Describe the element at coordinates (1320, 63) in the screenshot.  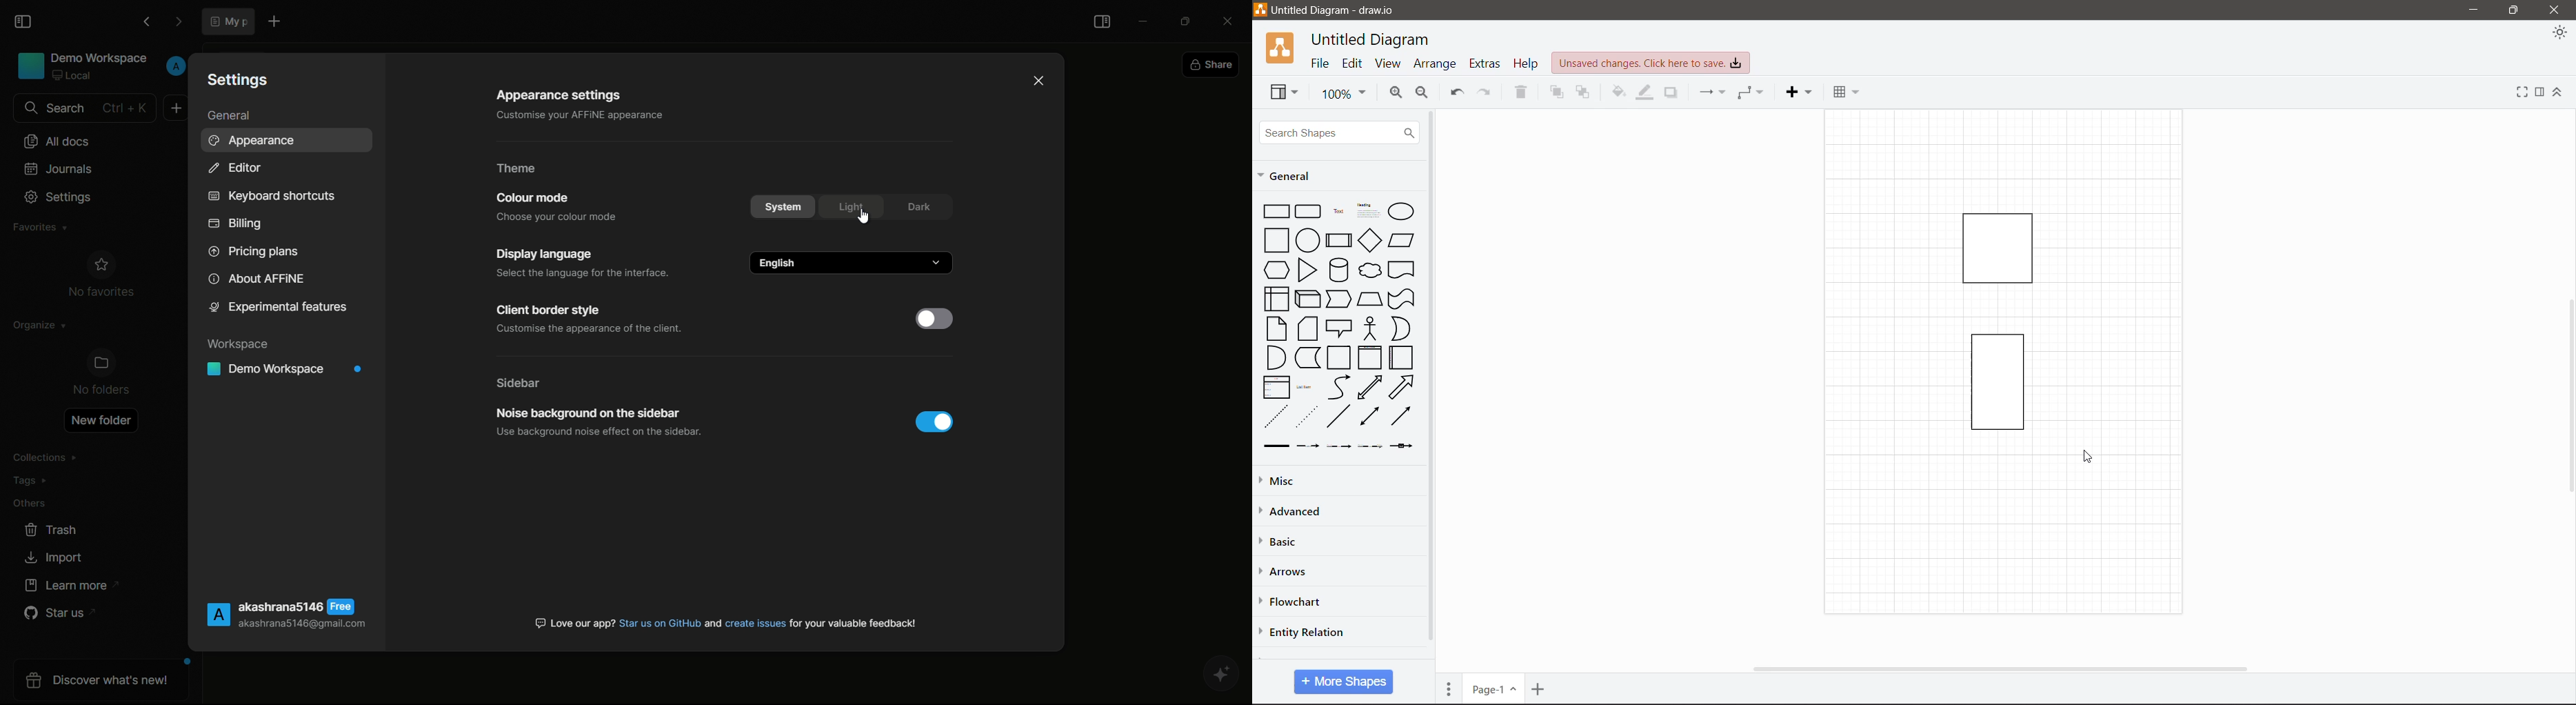
I see `File` at that location.